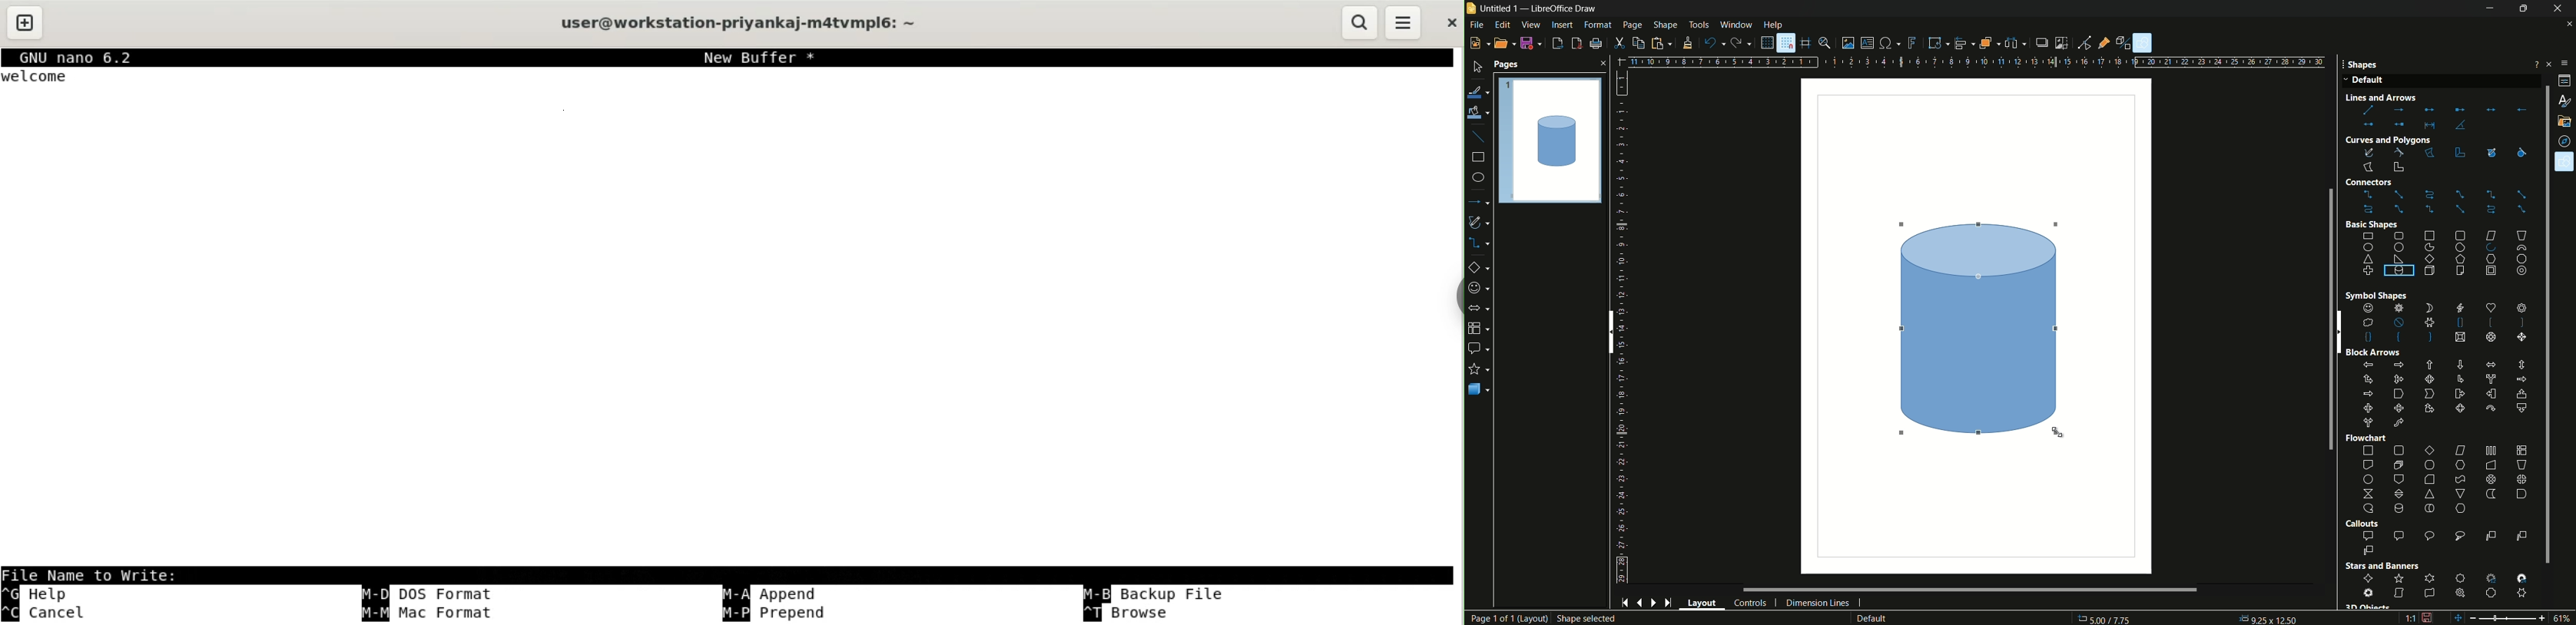 The image size is (2576, 644). Describe the element at coordinates (2386, 567) in the screenshot. I see `Stars` at that location.